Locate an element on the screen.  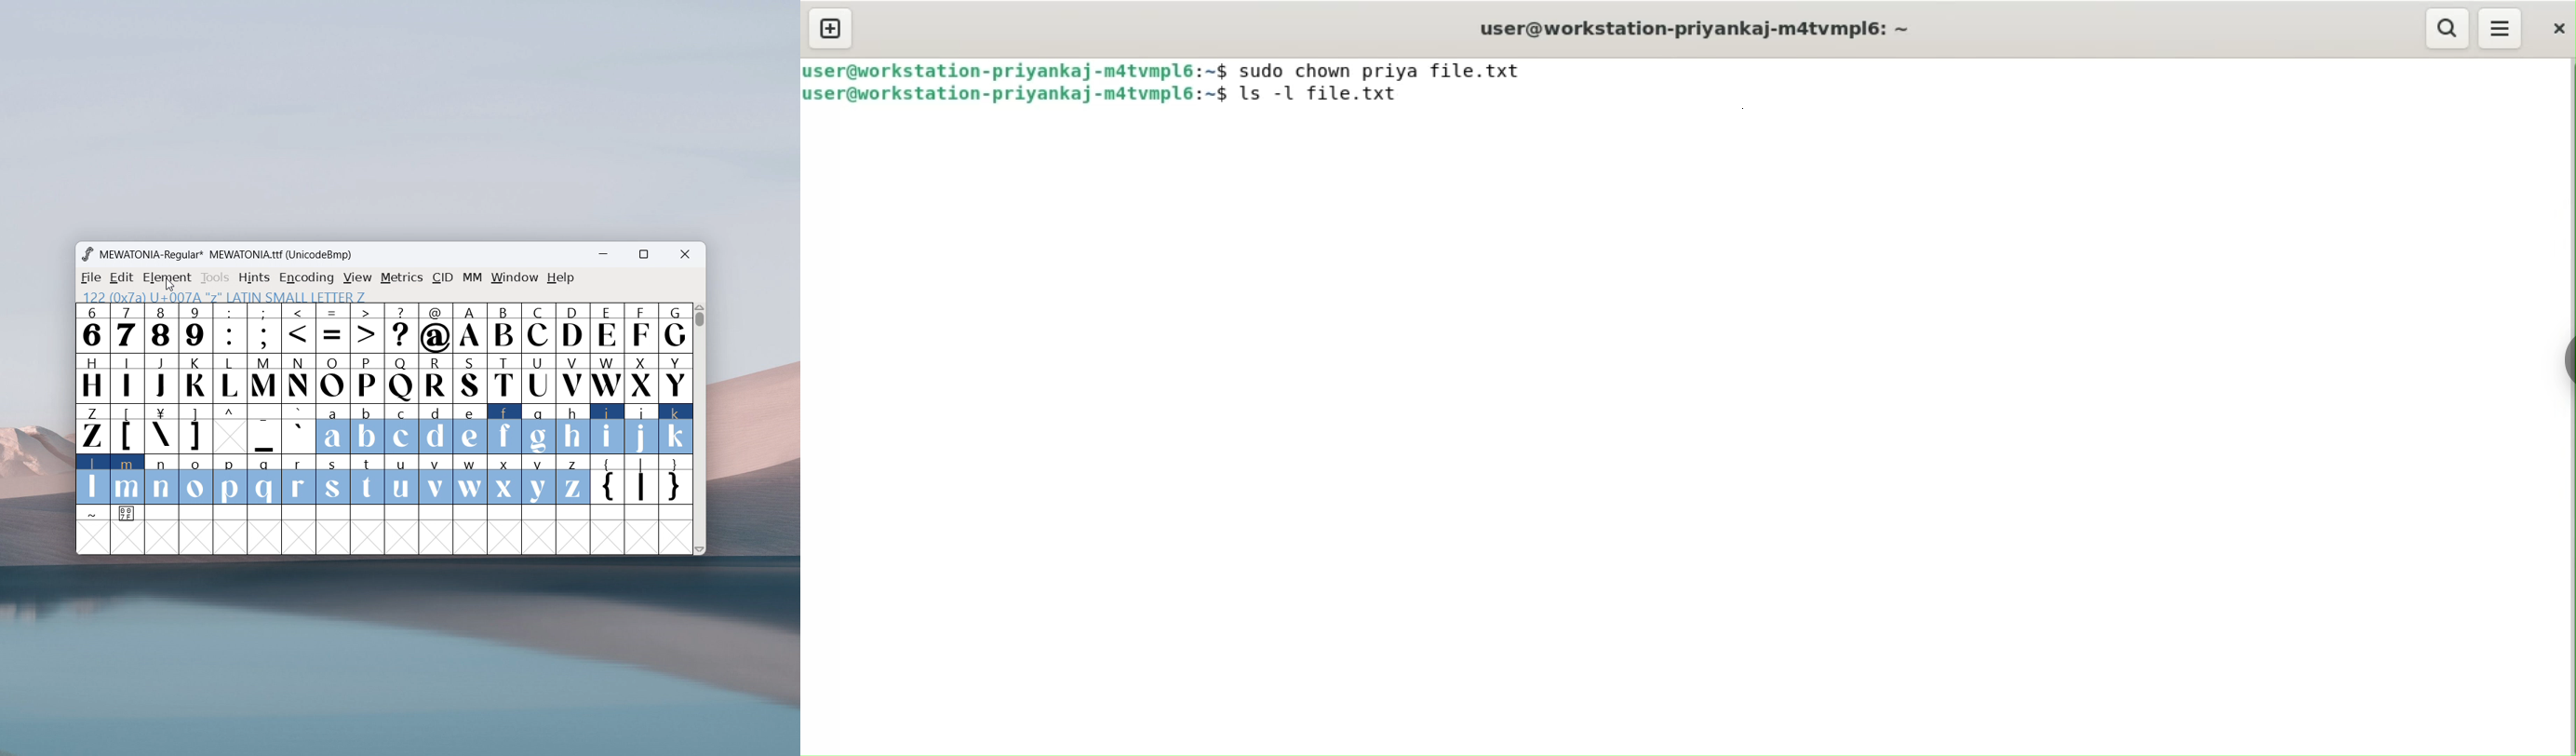
~ is located at coordinates (93, 514).